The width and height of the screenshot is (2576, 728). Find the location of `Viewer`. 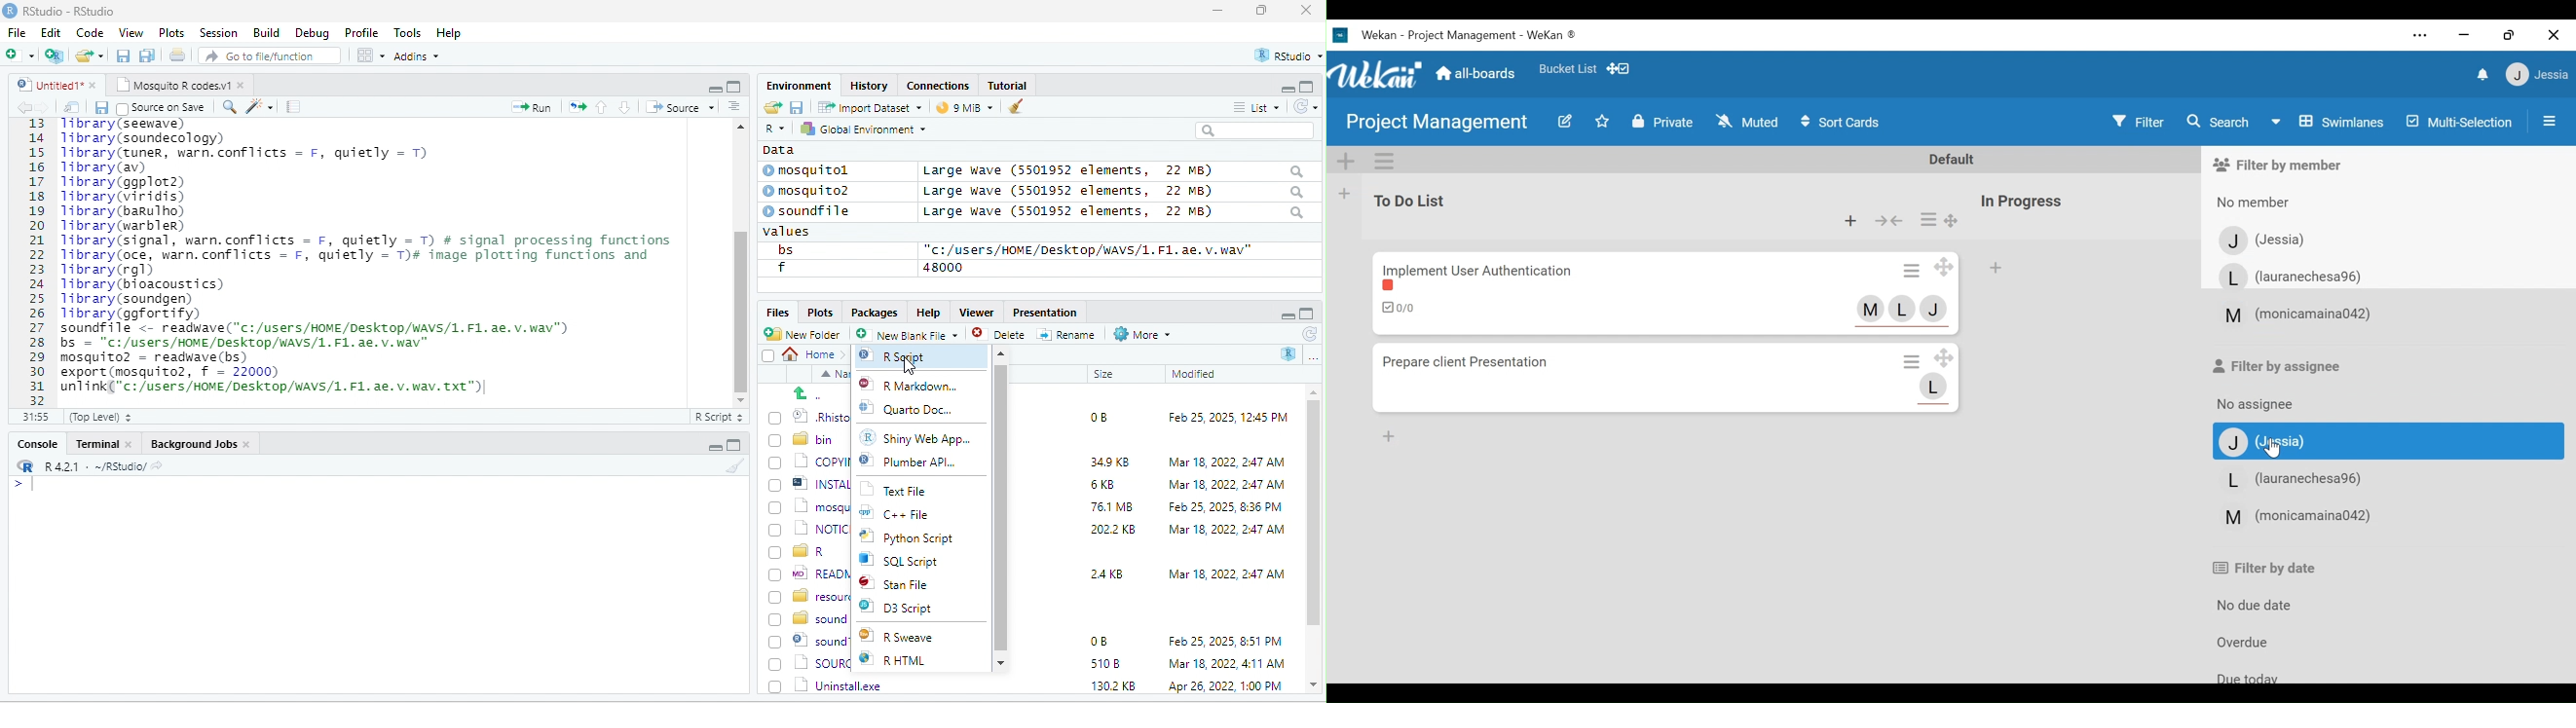

Viewer is located at coordinates (974, 313).